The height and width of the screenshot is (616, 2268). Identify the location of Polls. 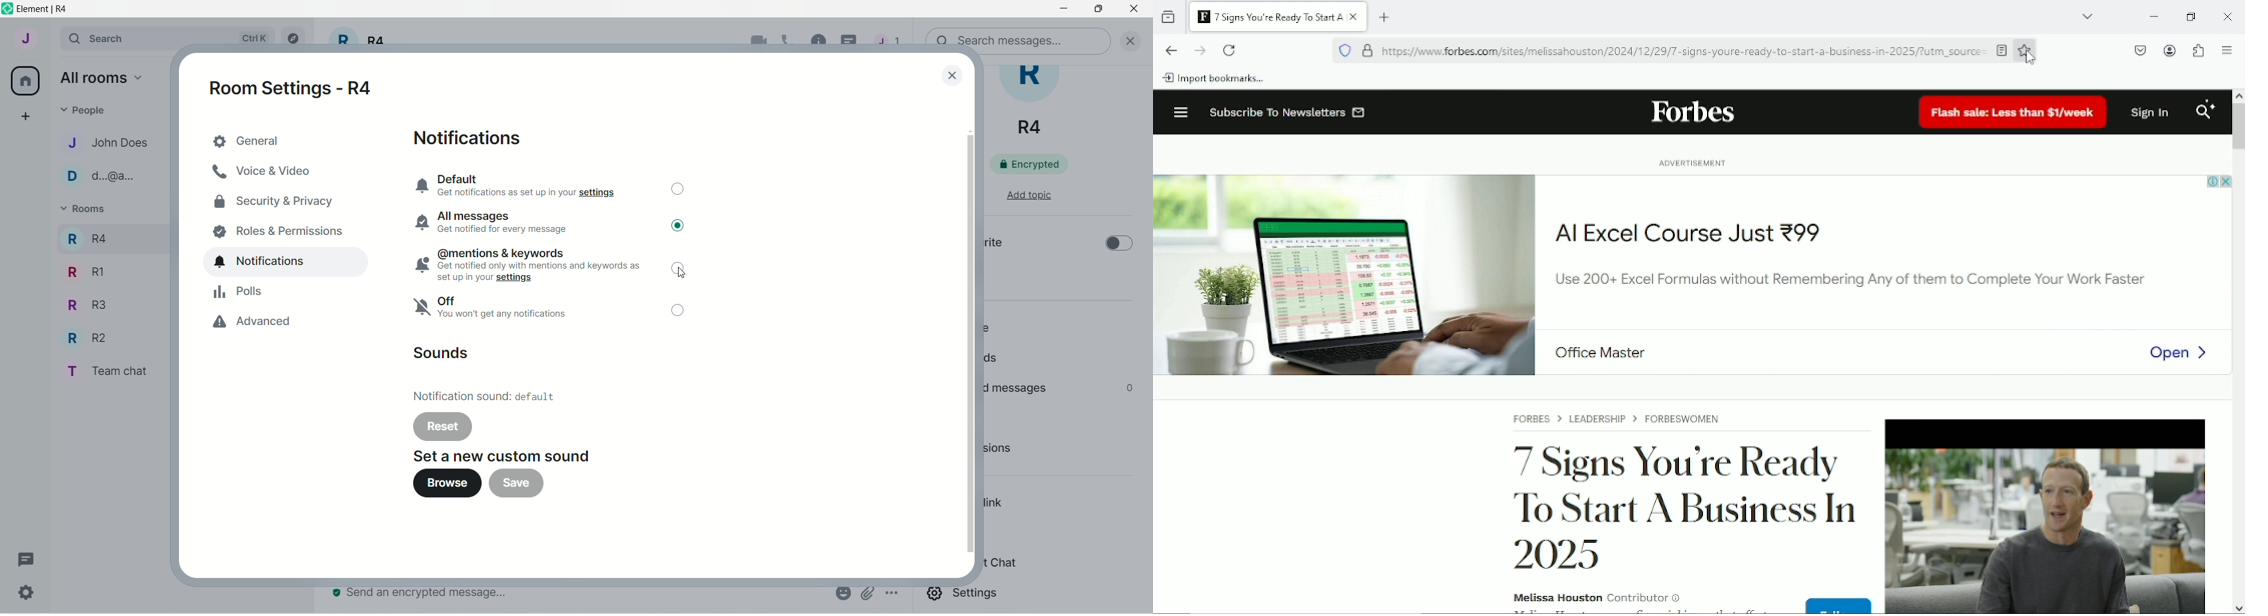
(276, 291).